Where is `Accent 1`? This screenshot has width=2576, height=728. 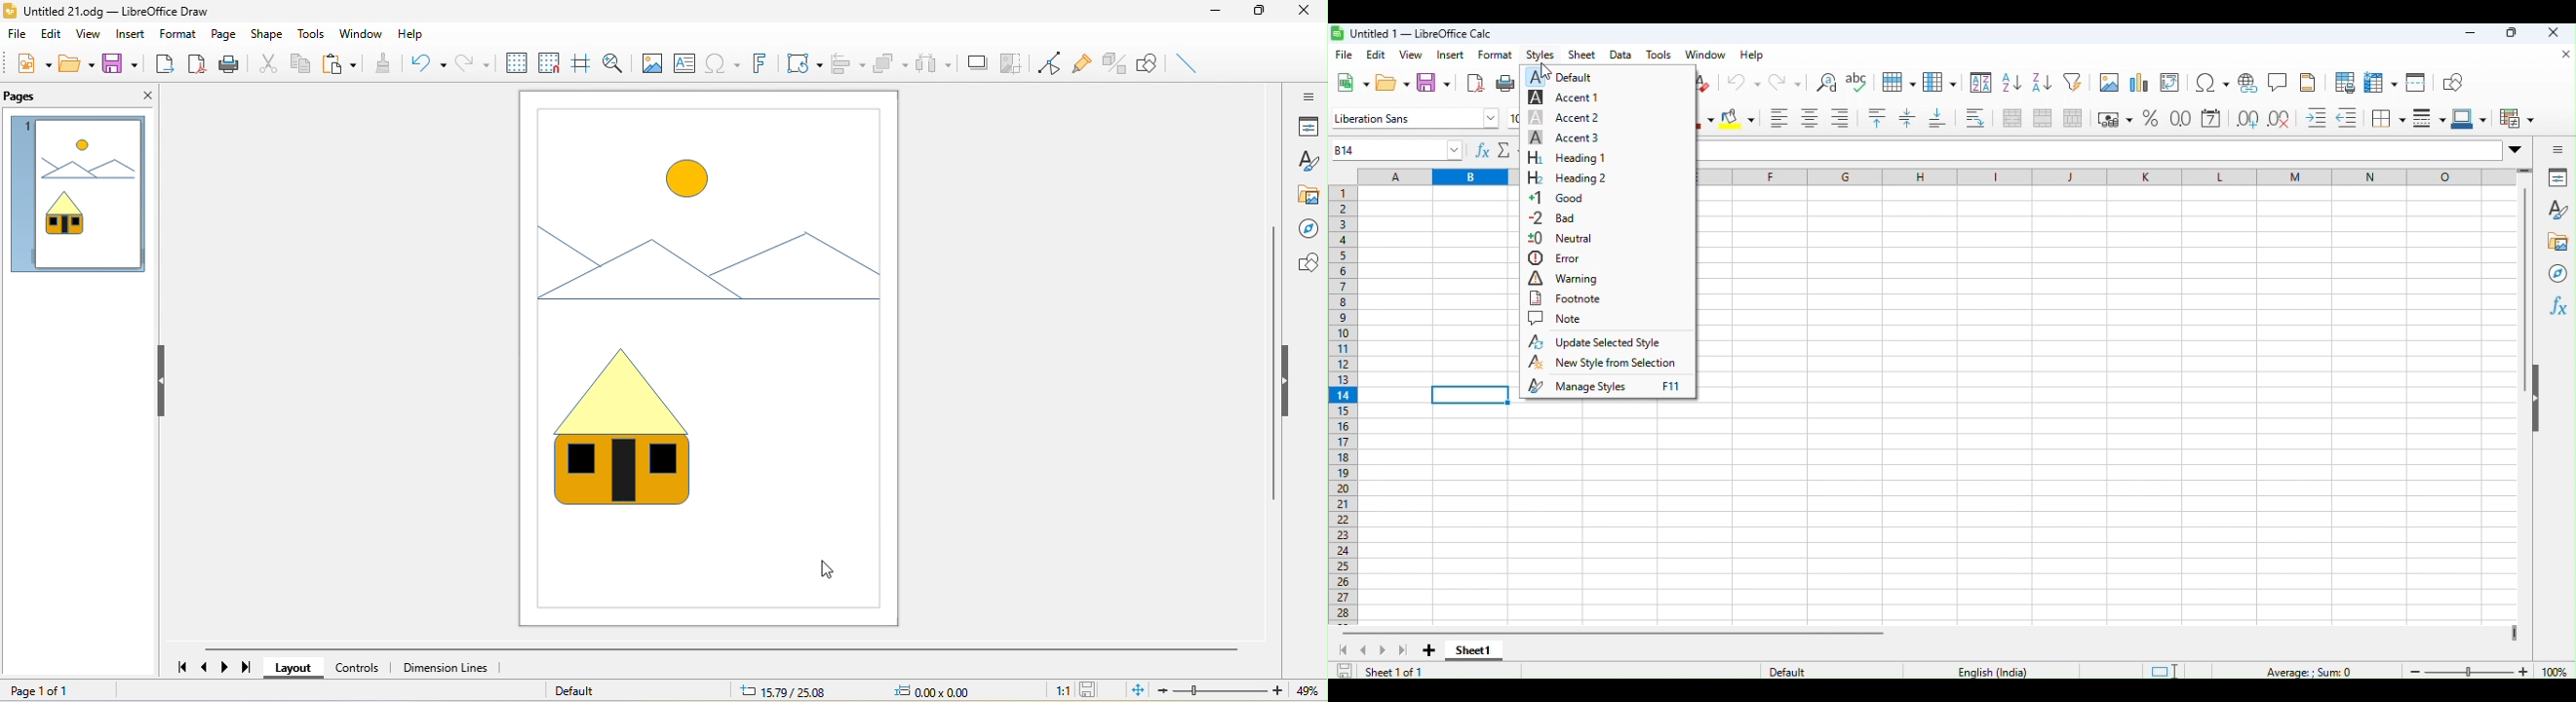
Accent 1 is located at coordinates (1569, 99).